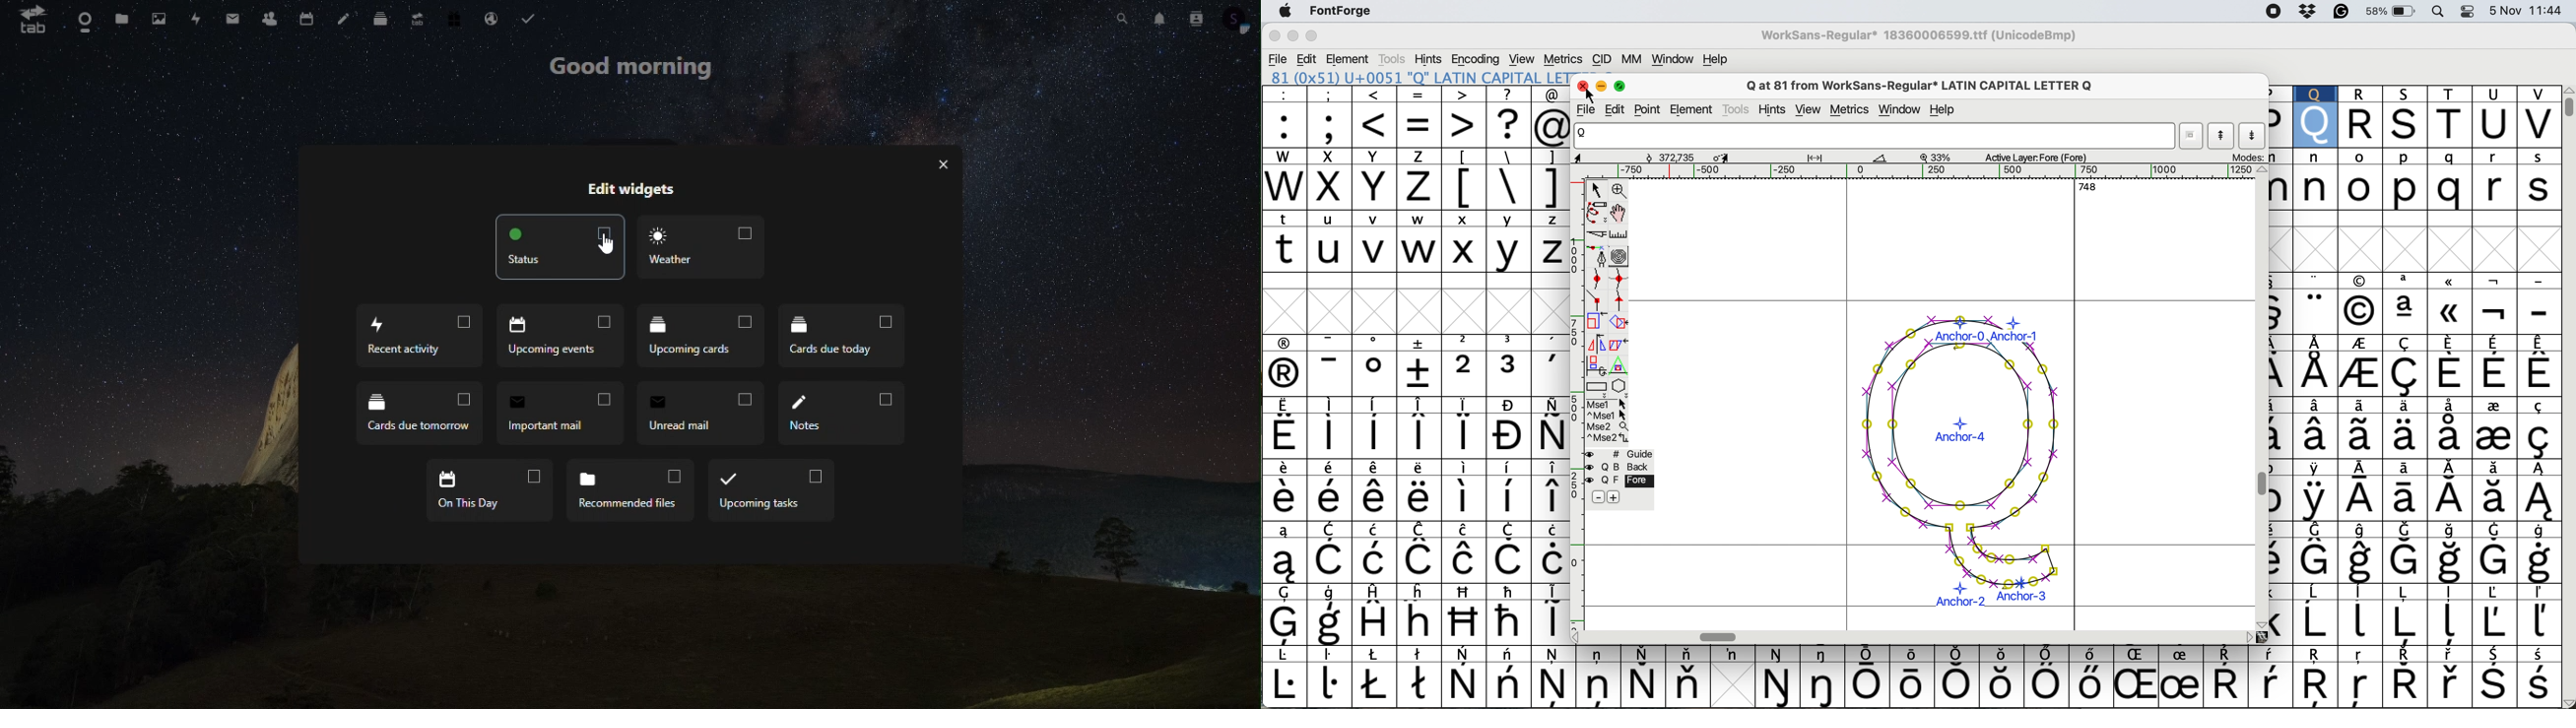 This screenshot has width=2576, height=728. I want to click on tools, so click(1736, 110).